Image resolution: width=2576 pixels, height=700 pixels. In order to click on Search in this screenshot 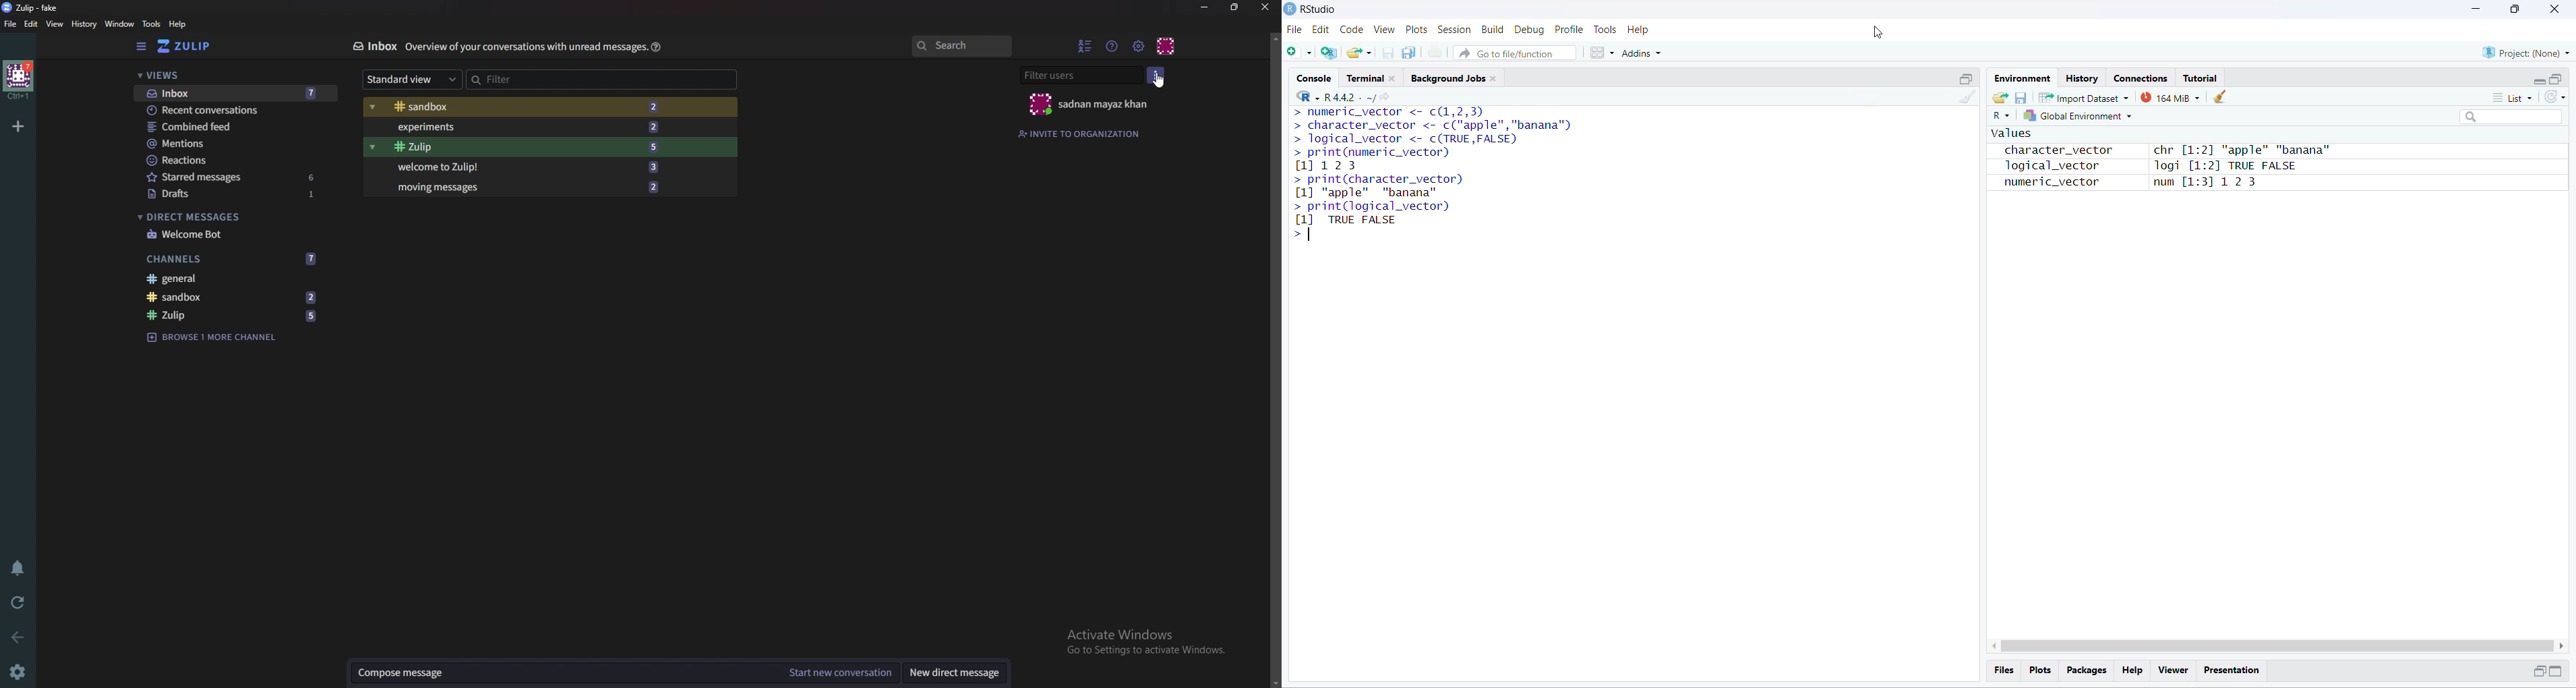, I will do `click(961, 46)`.